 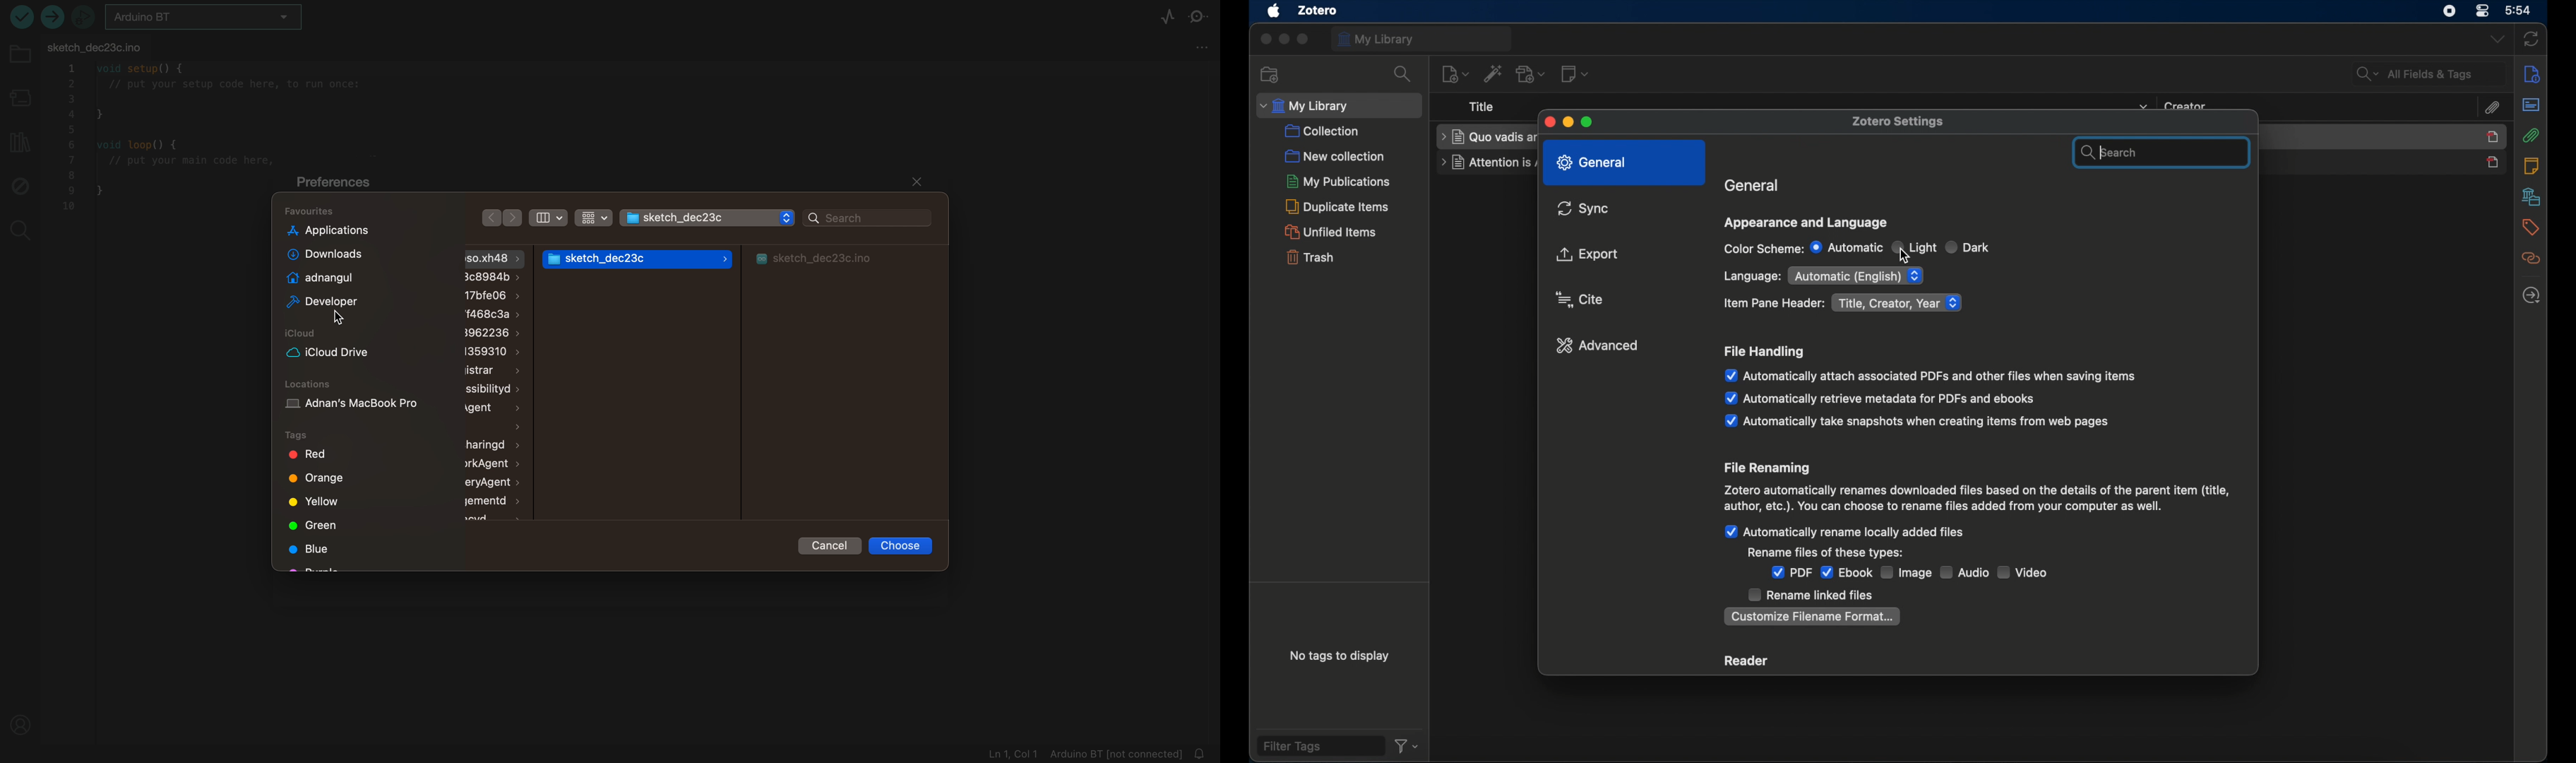 I want to click on tags, so click(x=2529, y=227).